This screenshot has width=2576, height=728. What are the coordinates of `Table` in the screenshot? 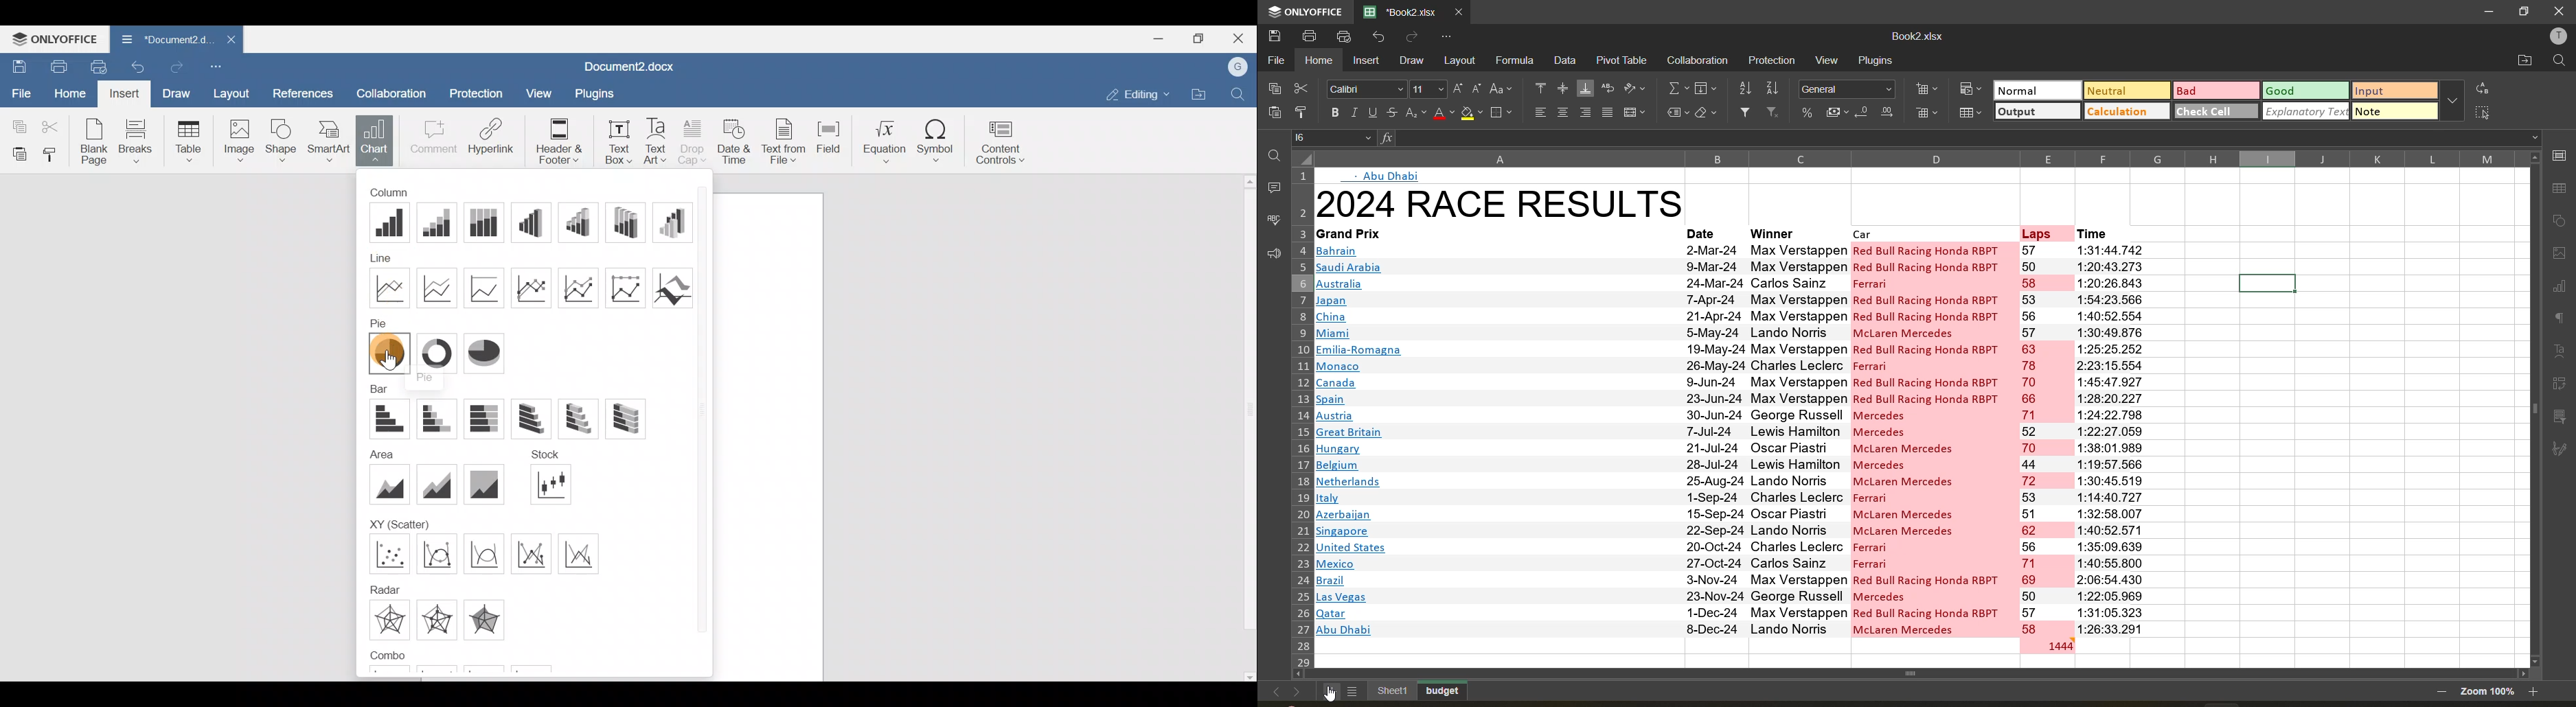 It's located at (189, 139).